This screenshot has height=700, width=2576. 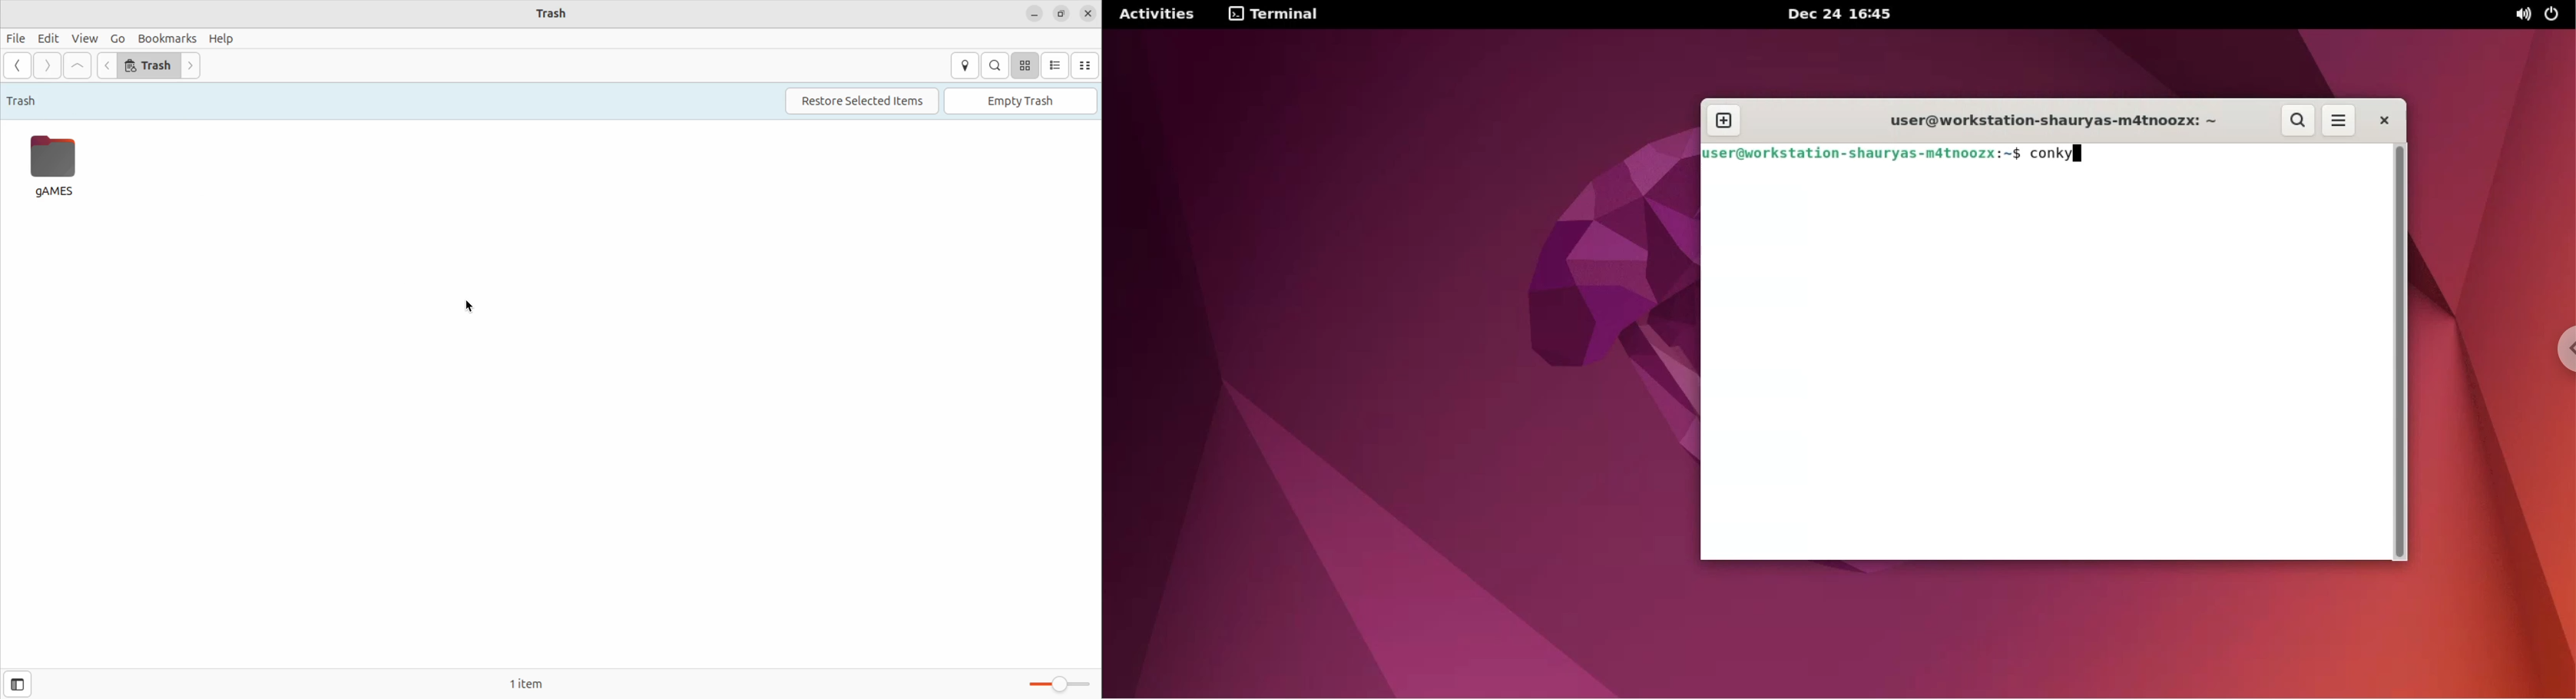 What do you see at coordinates (192, 65) in the screenshot?
I see `Go next` at bounding box center [192, 65].